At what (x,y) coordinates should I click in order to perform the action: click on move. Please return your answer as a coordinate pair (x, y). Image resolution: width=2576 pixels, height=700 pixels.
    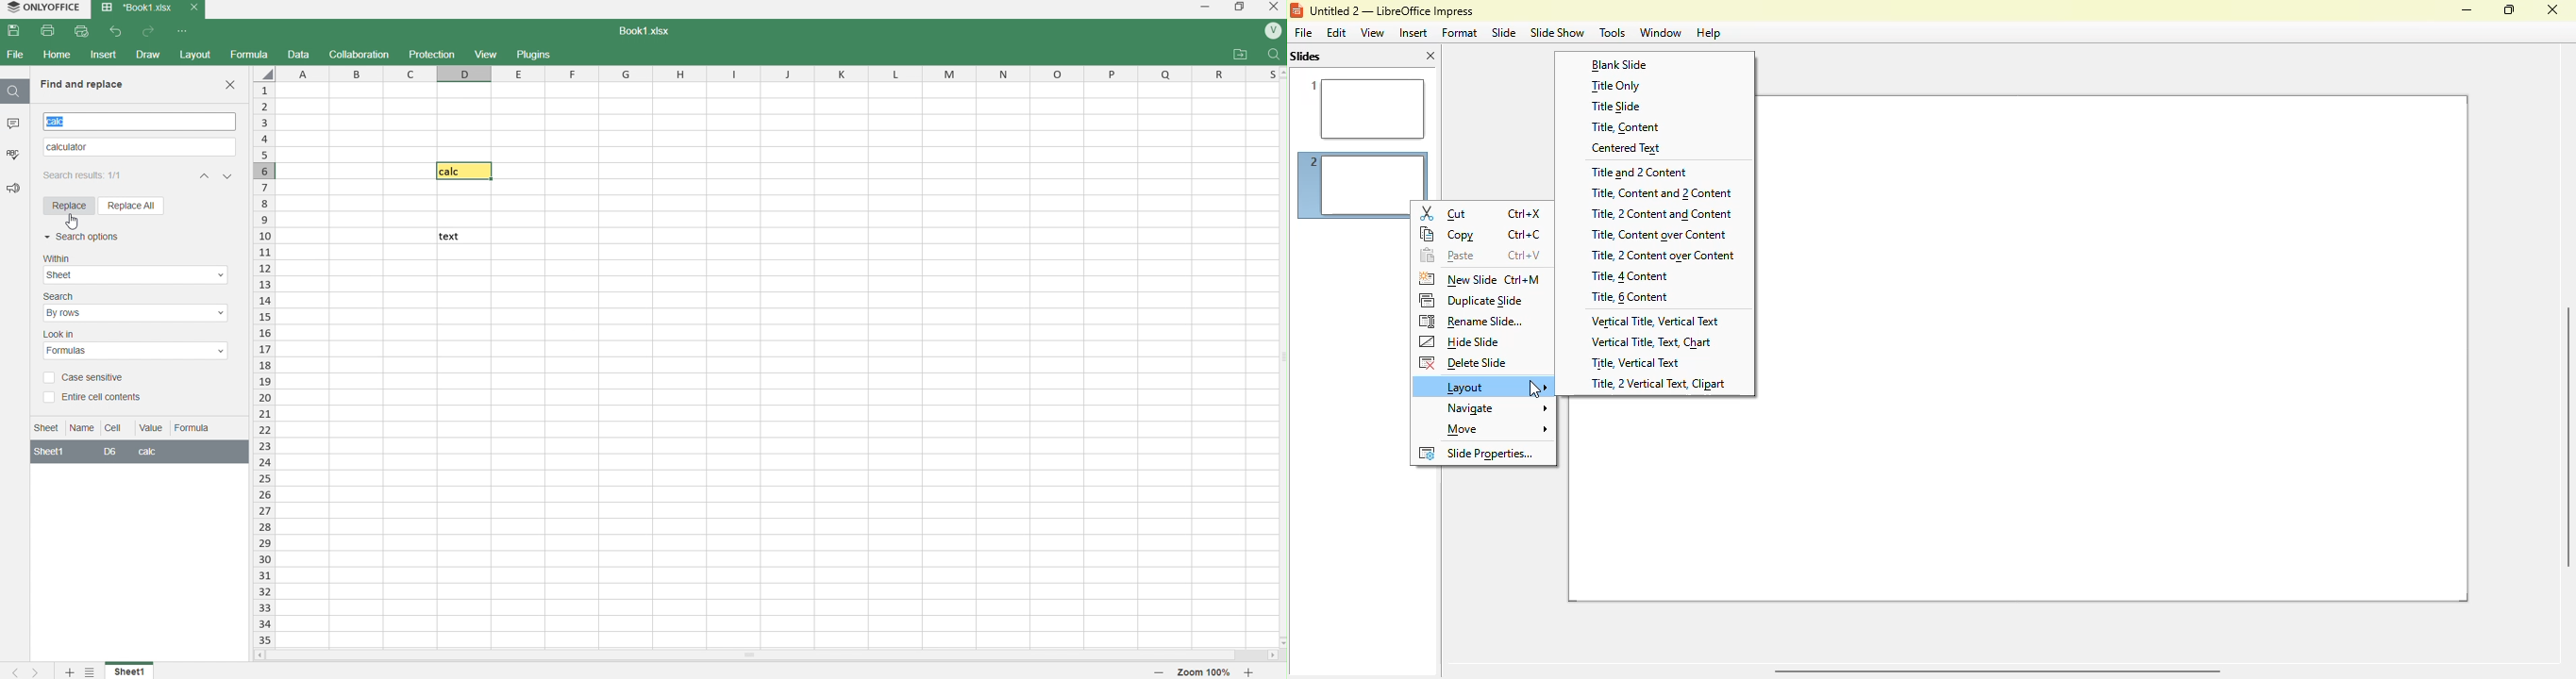
    Looking at the image, I should click on (1496, 429).